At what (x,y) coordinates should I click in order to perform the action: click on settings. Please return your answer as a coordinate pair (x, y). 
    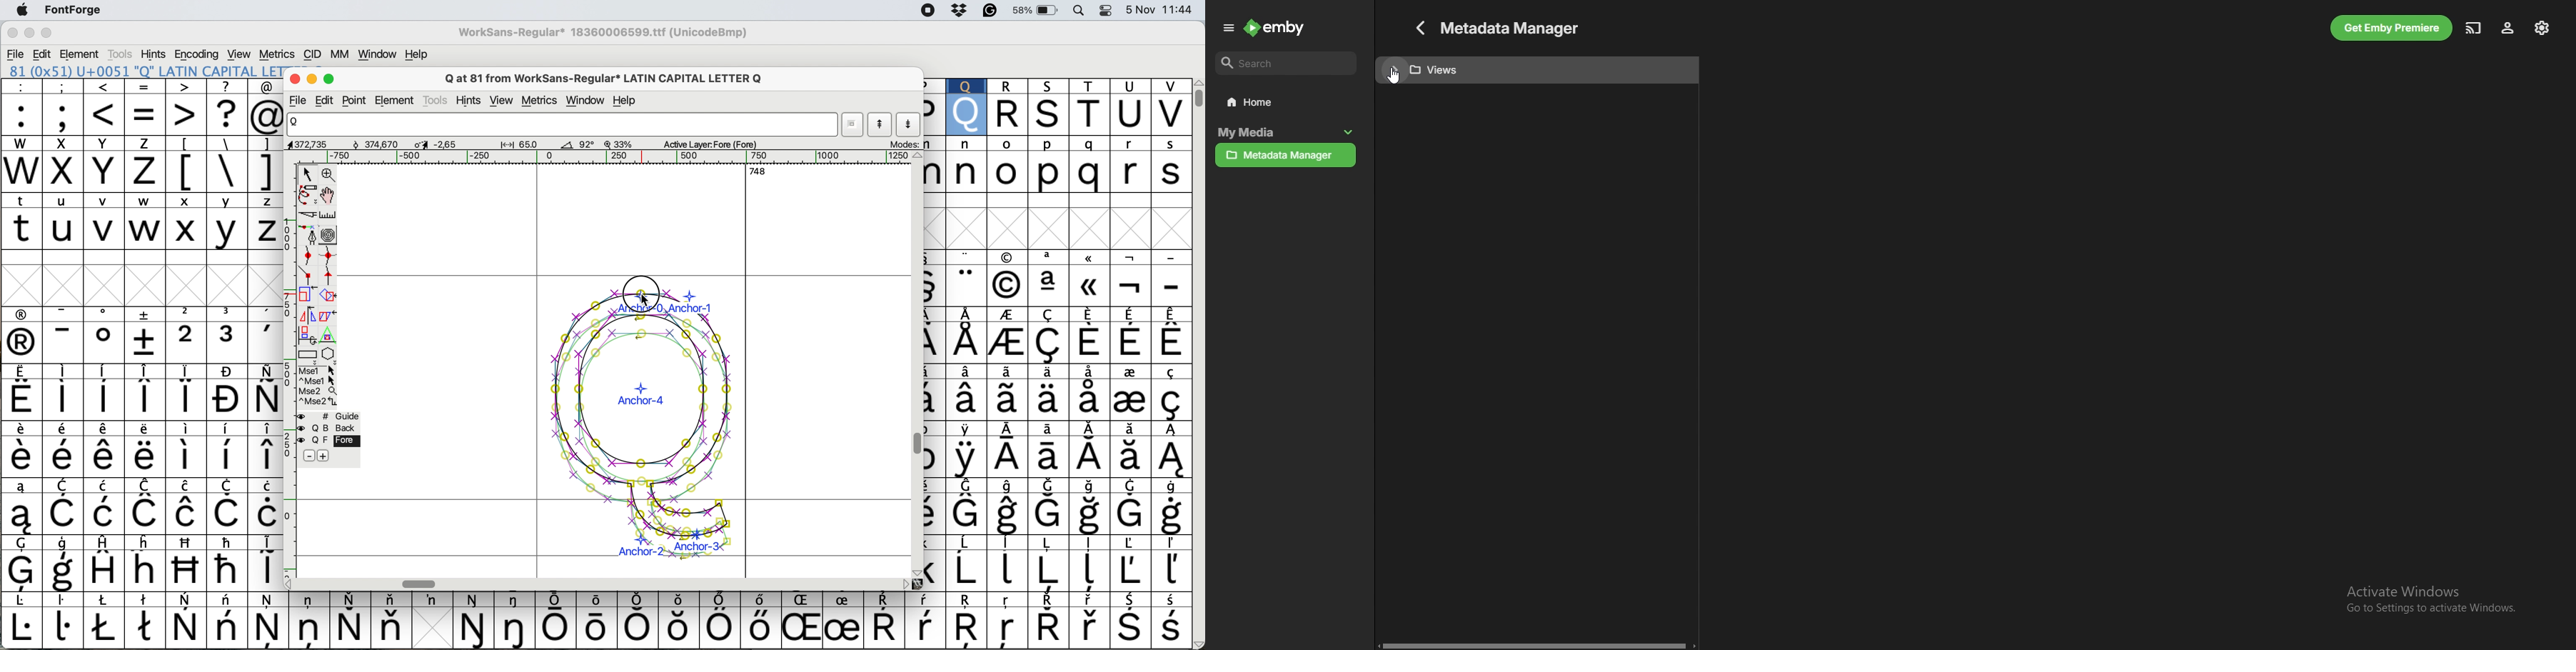
    Looking at the image, I should click on (2542, 28).